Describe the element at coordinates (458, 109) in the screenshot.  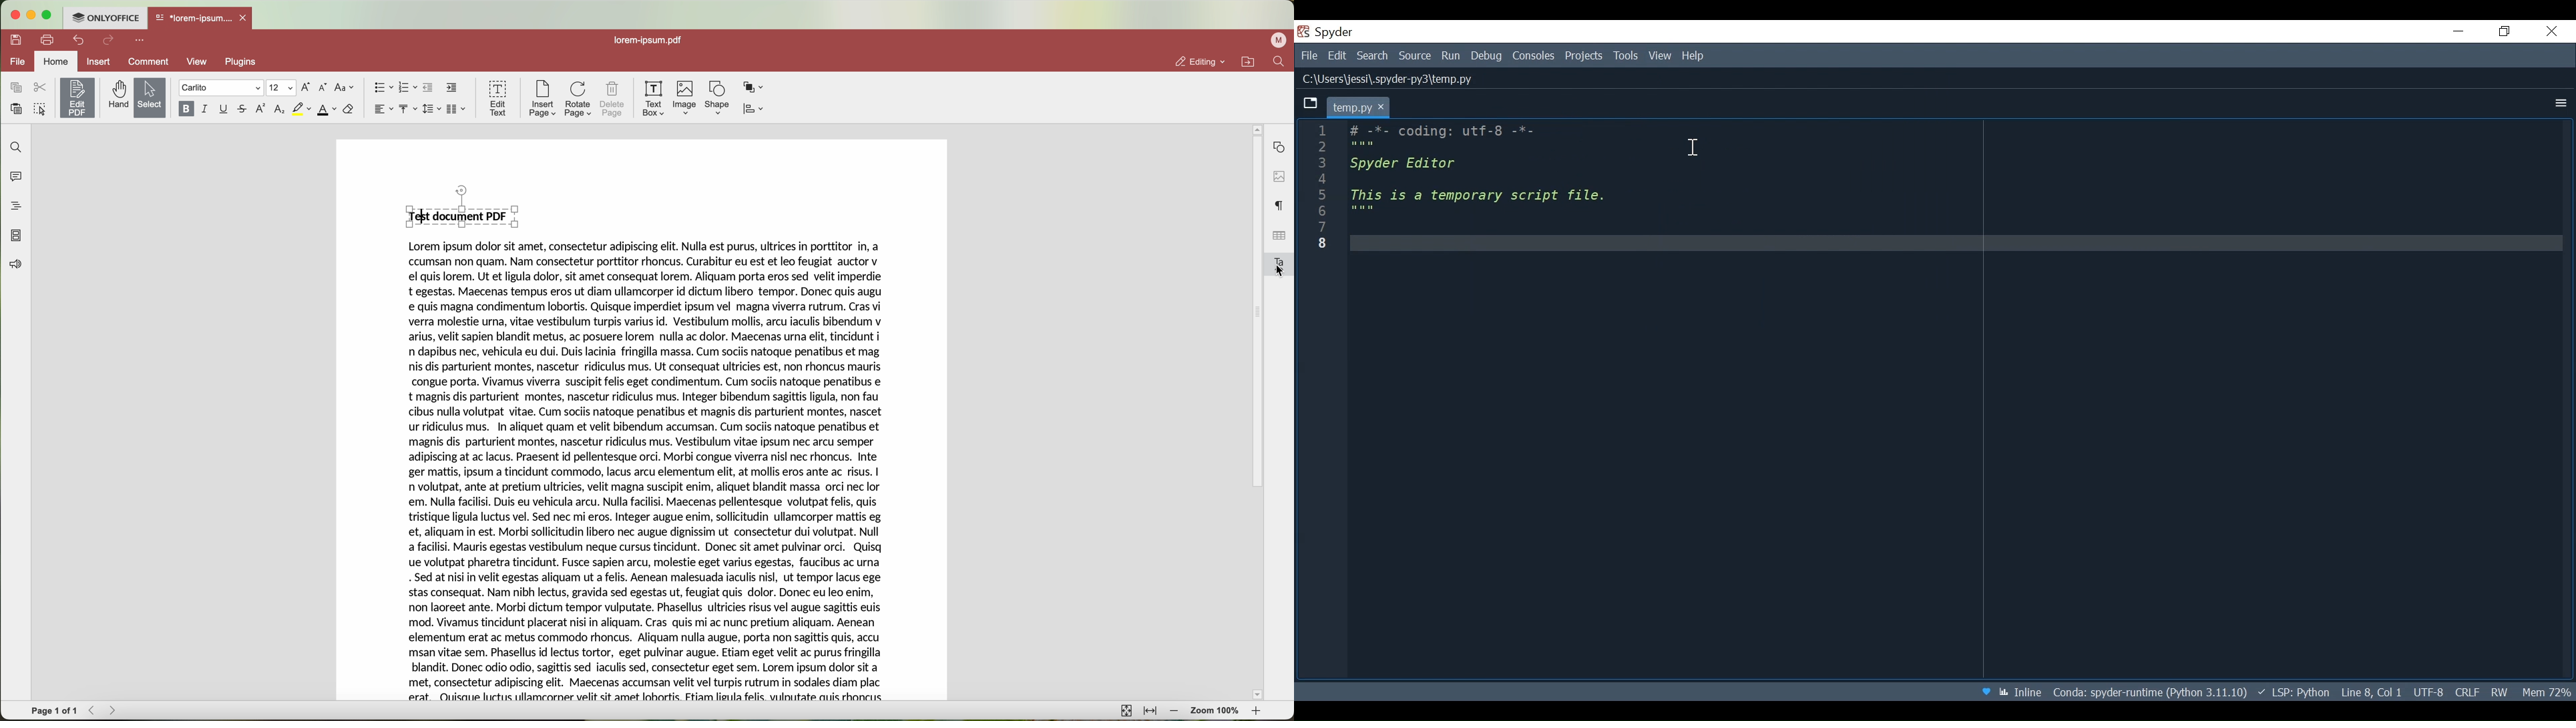
I see `insert columns` at that location.